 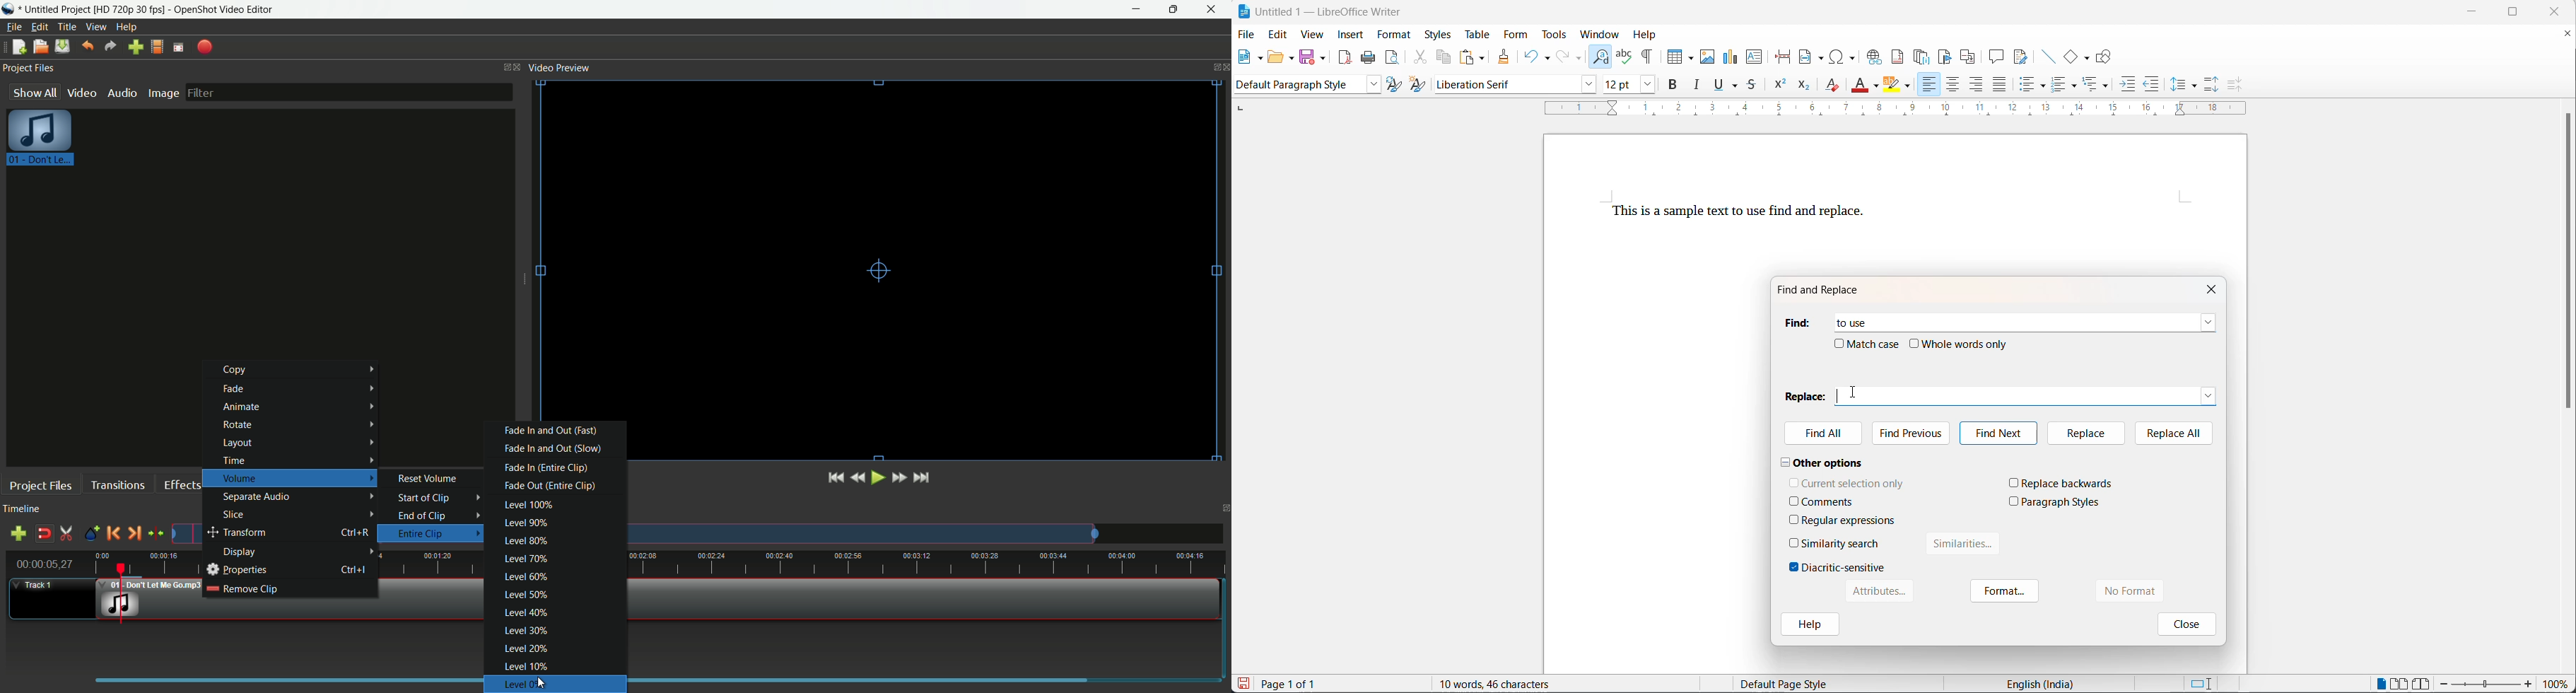 What do you see at coordinates (1906, 110) in the screenshot?
I see `scaling` at bounding box center [1906, 110].